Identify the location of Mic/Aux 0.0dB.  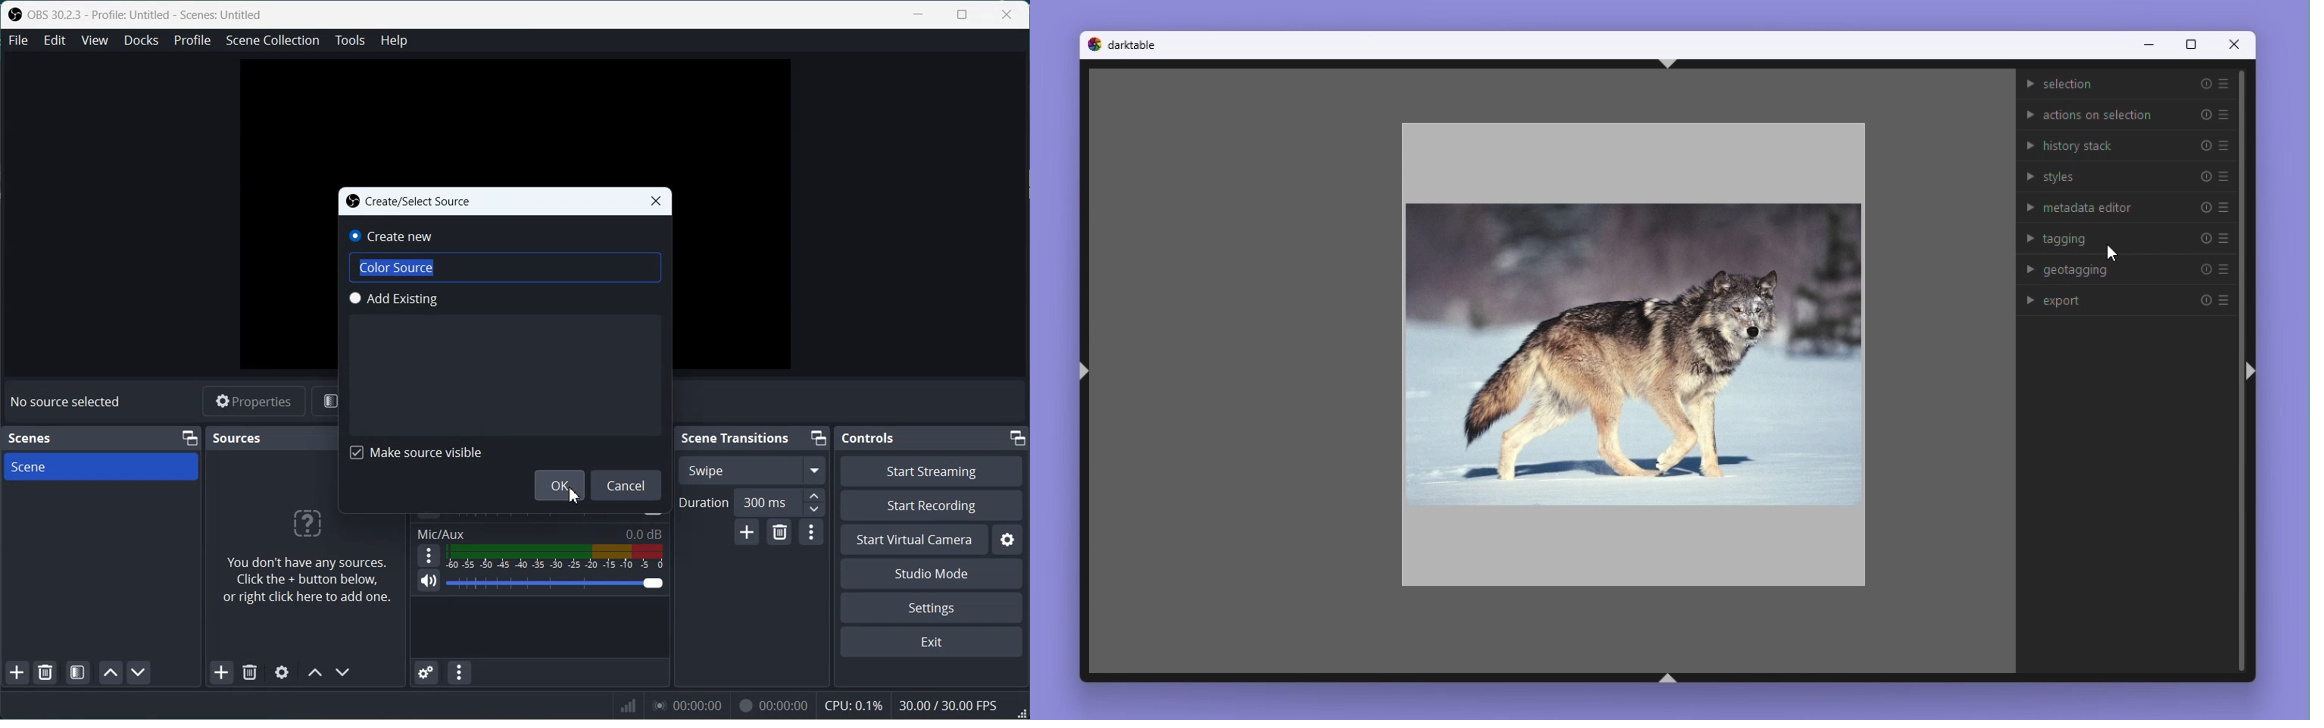
(540, 534).